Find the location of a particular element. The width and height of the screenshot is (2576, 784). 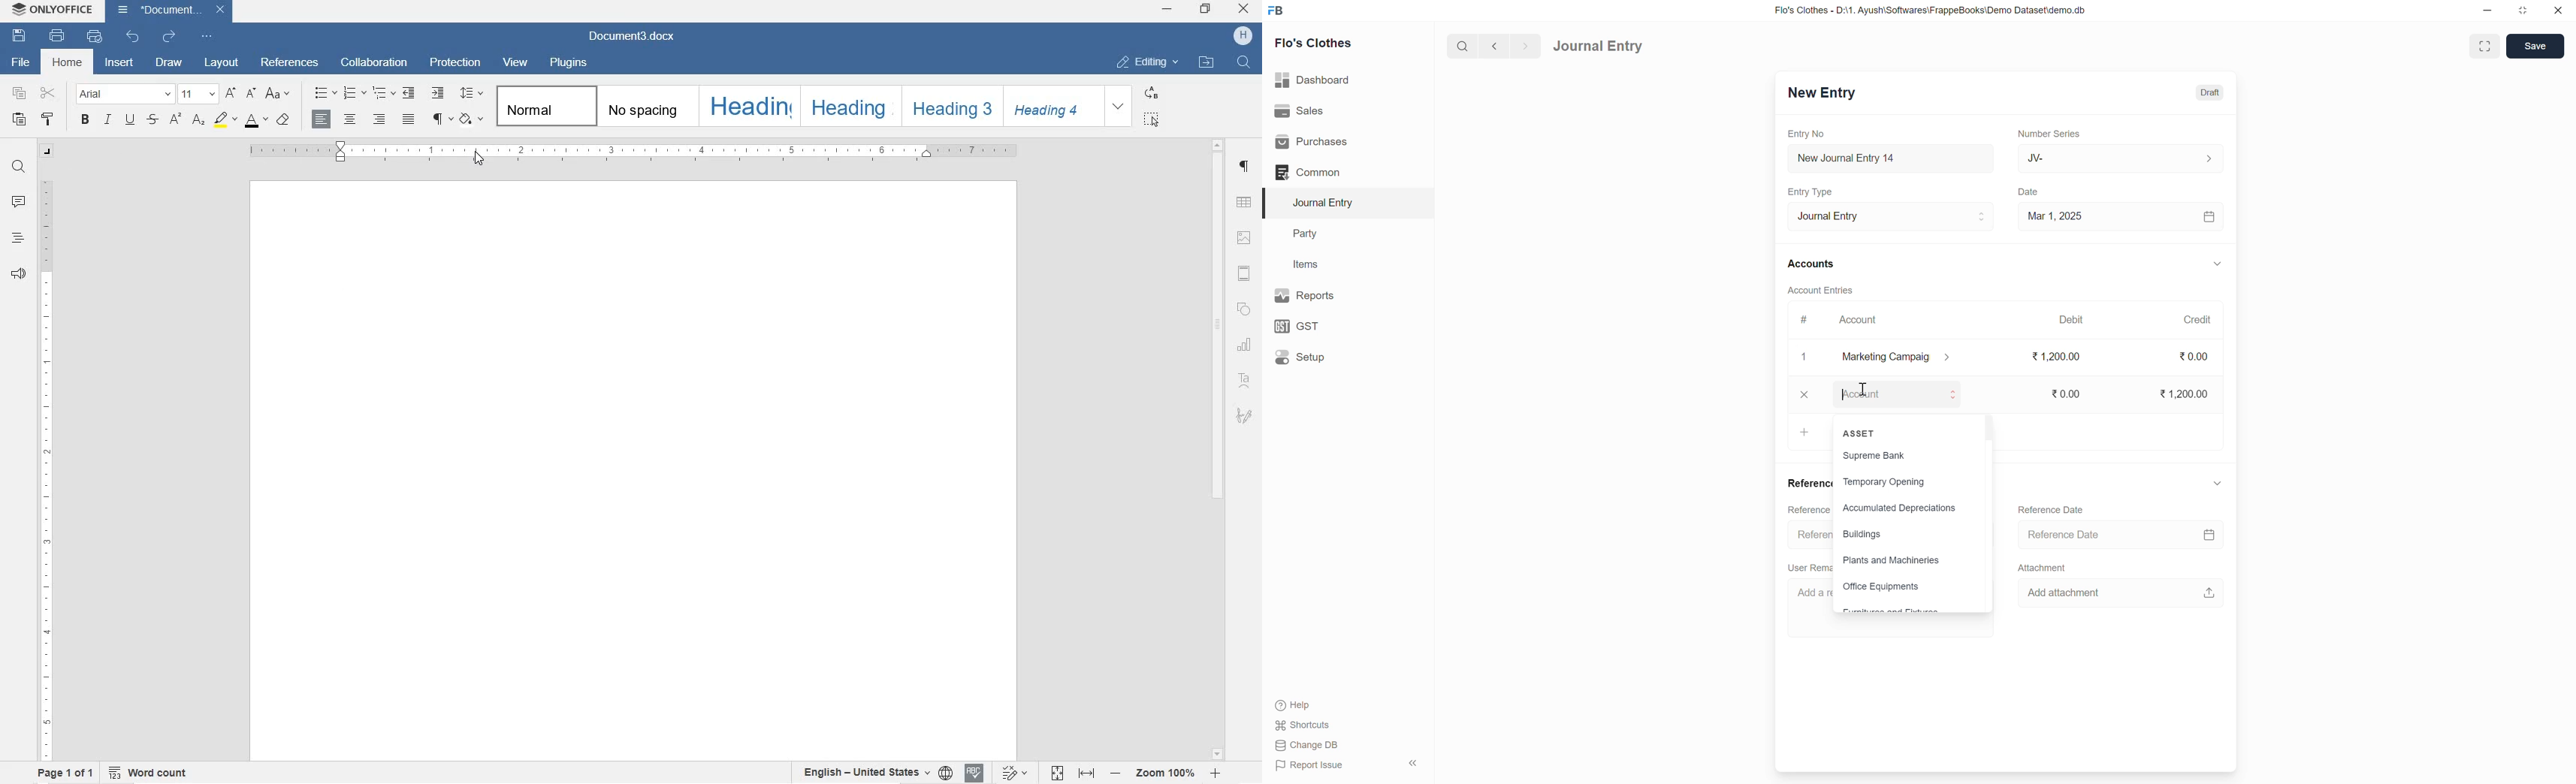

Items is located at coordinates (1305, 264).